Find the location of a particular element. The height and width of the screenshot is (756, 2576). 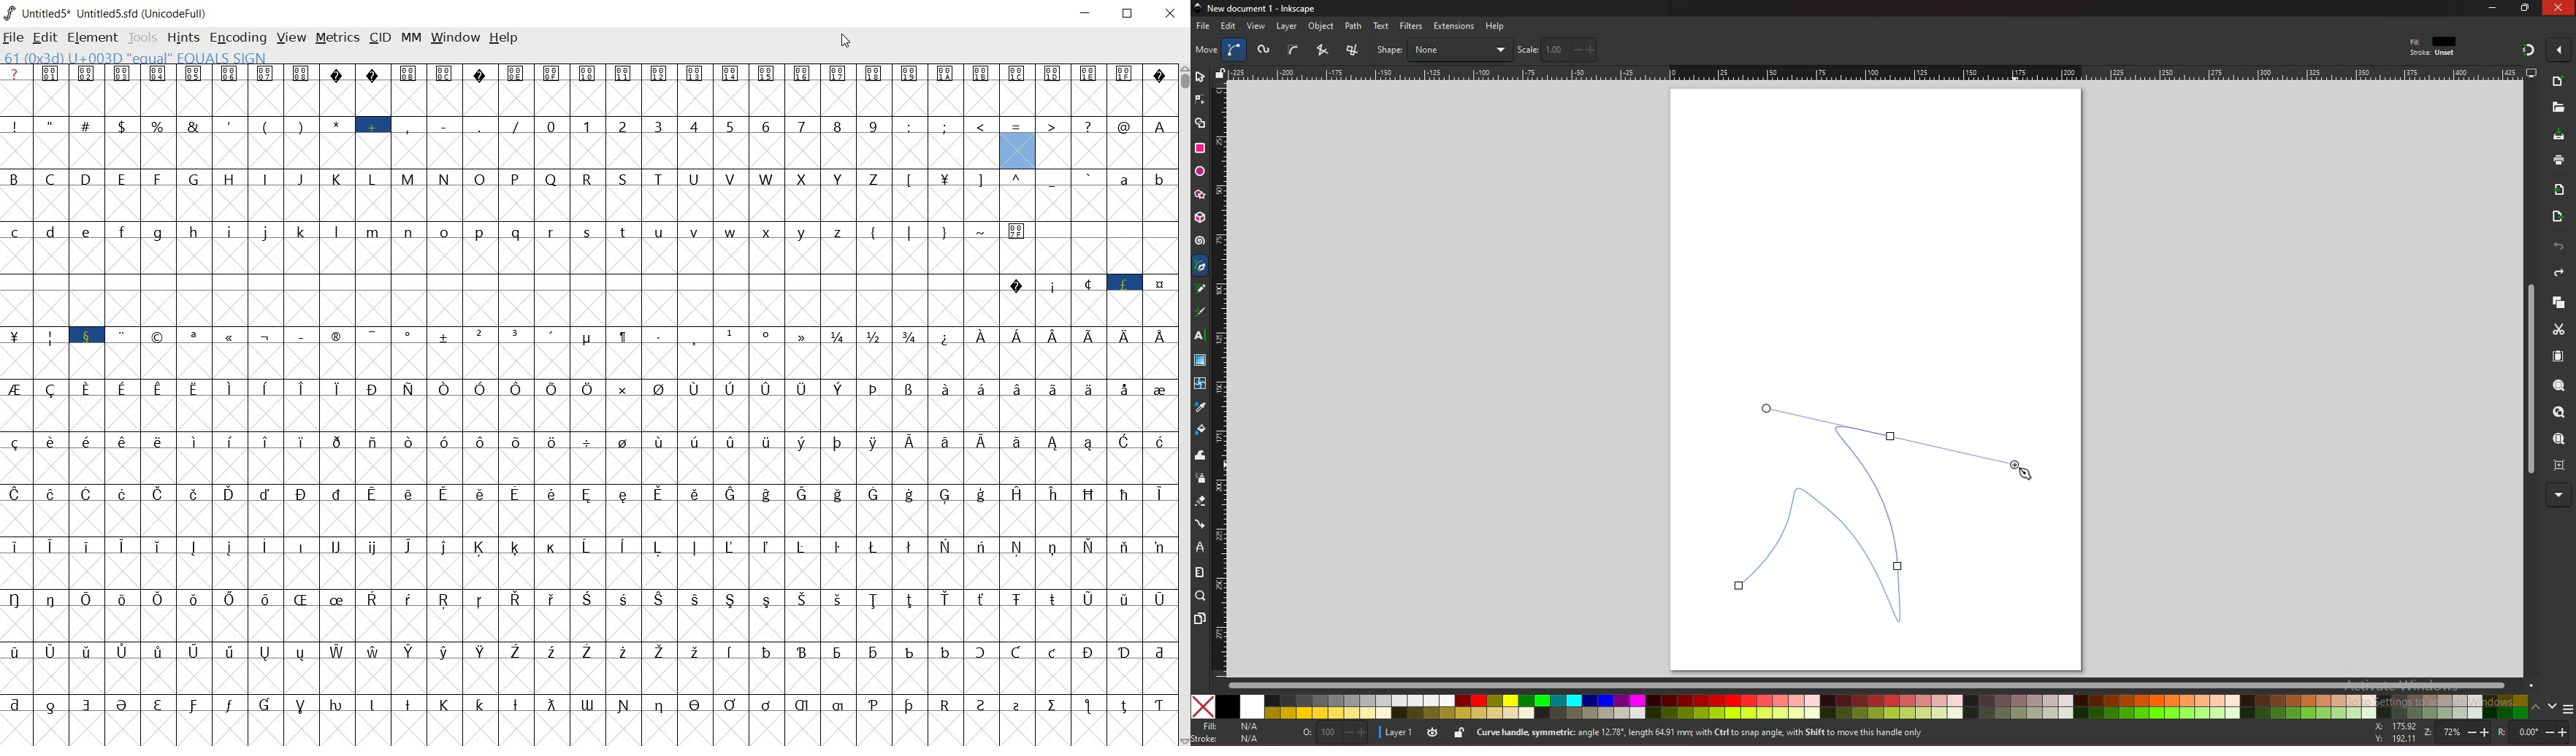

measure is located at coordinates (1199, 572).